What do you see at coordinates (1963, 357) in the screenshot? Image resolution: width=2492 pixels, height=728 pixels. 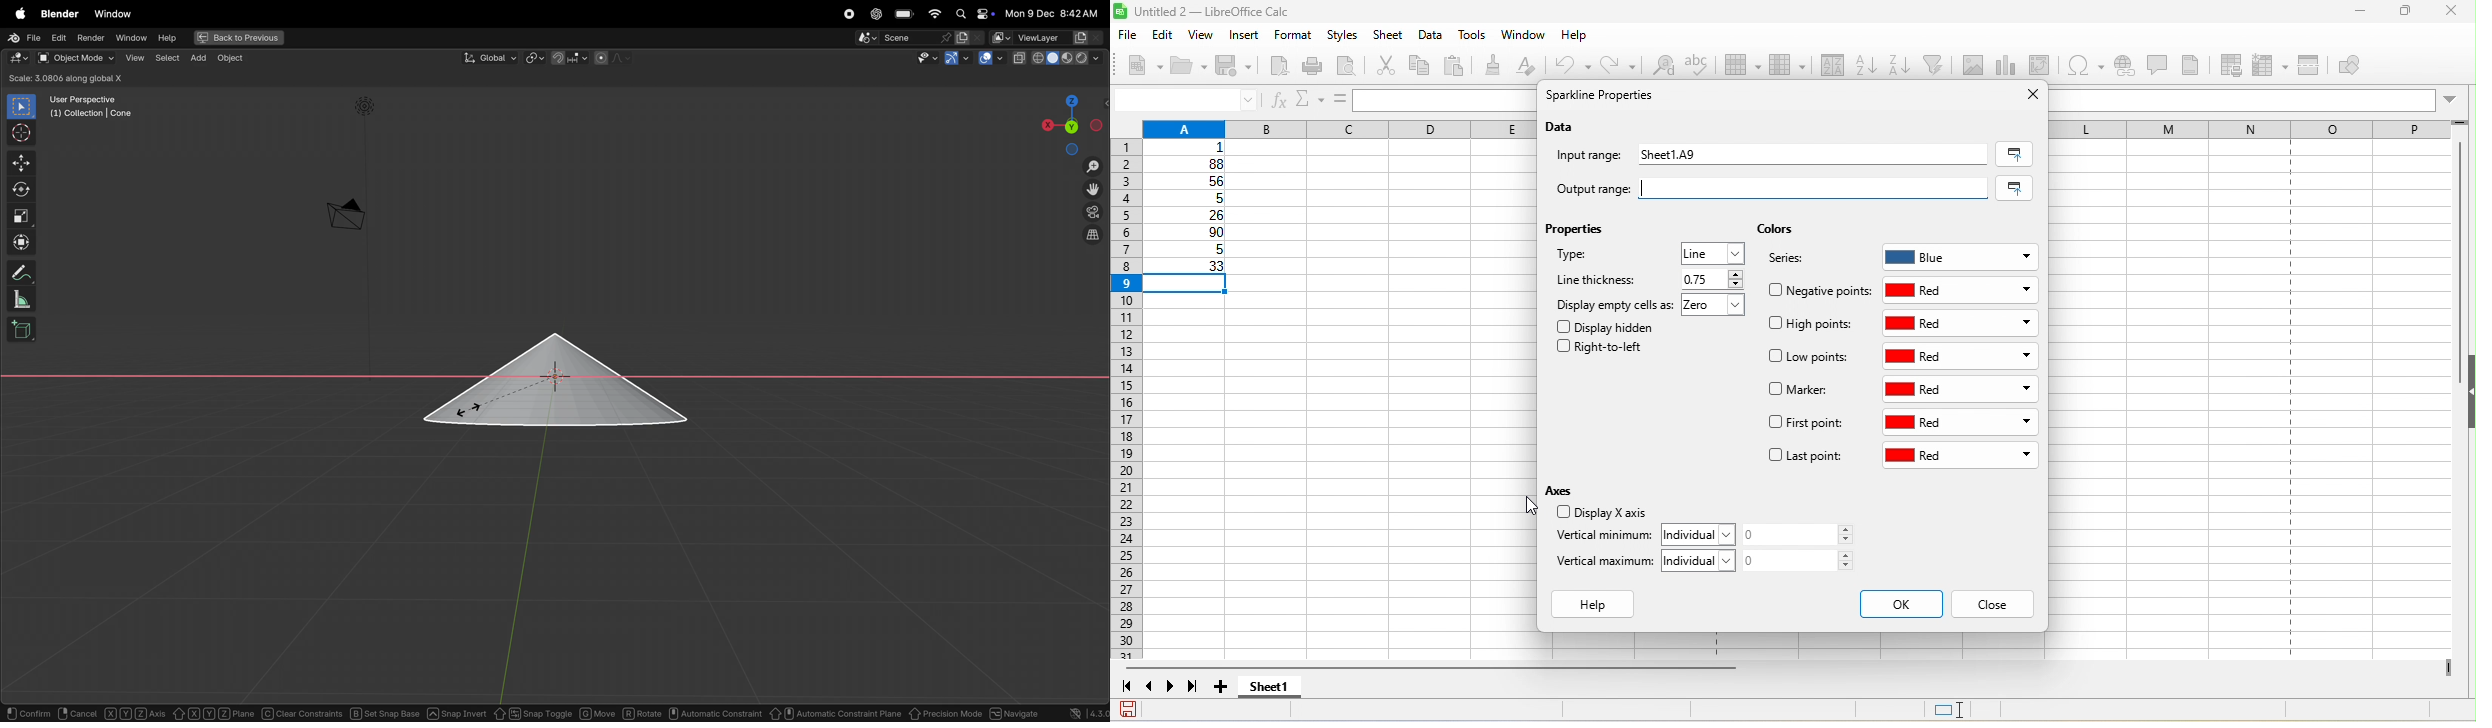 I see `red` at bounding box center [1963, 357].